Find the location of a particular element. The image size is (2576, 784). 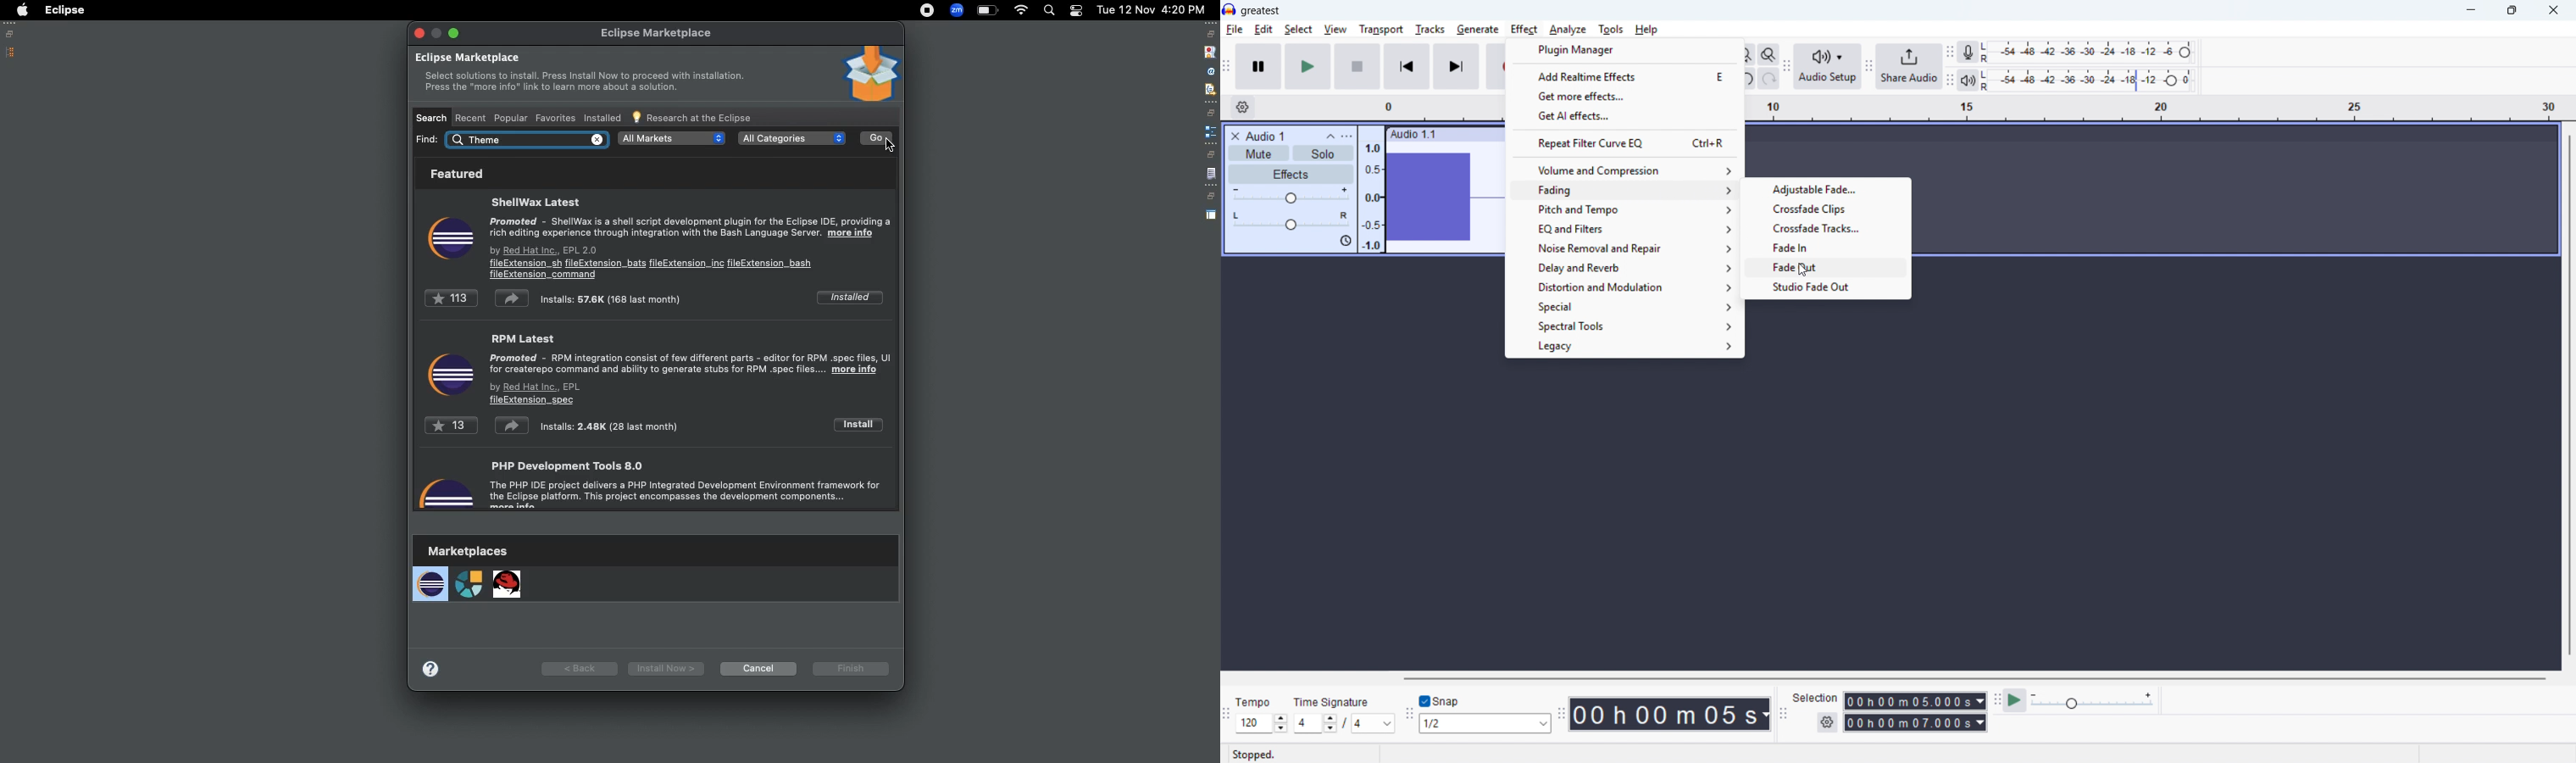

amplitude is located at coordinates (1372, 194).